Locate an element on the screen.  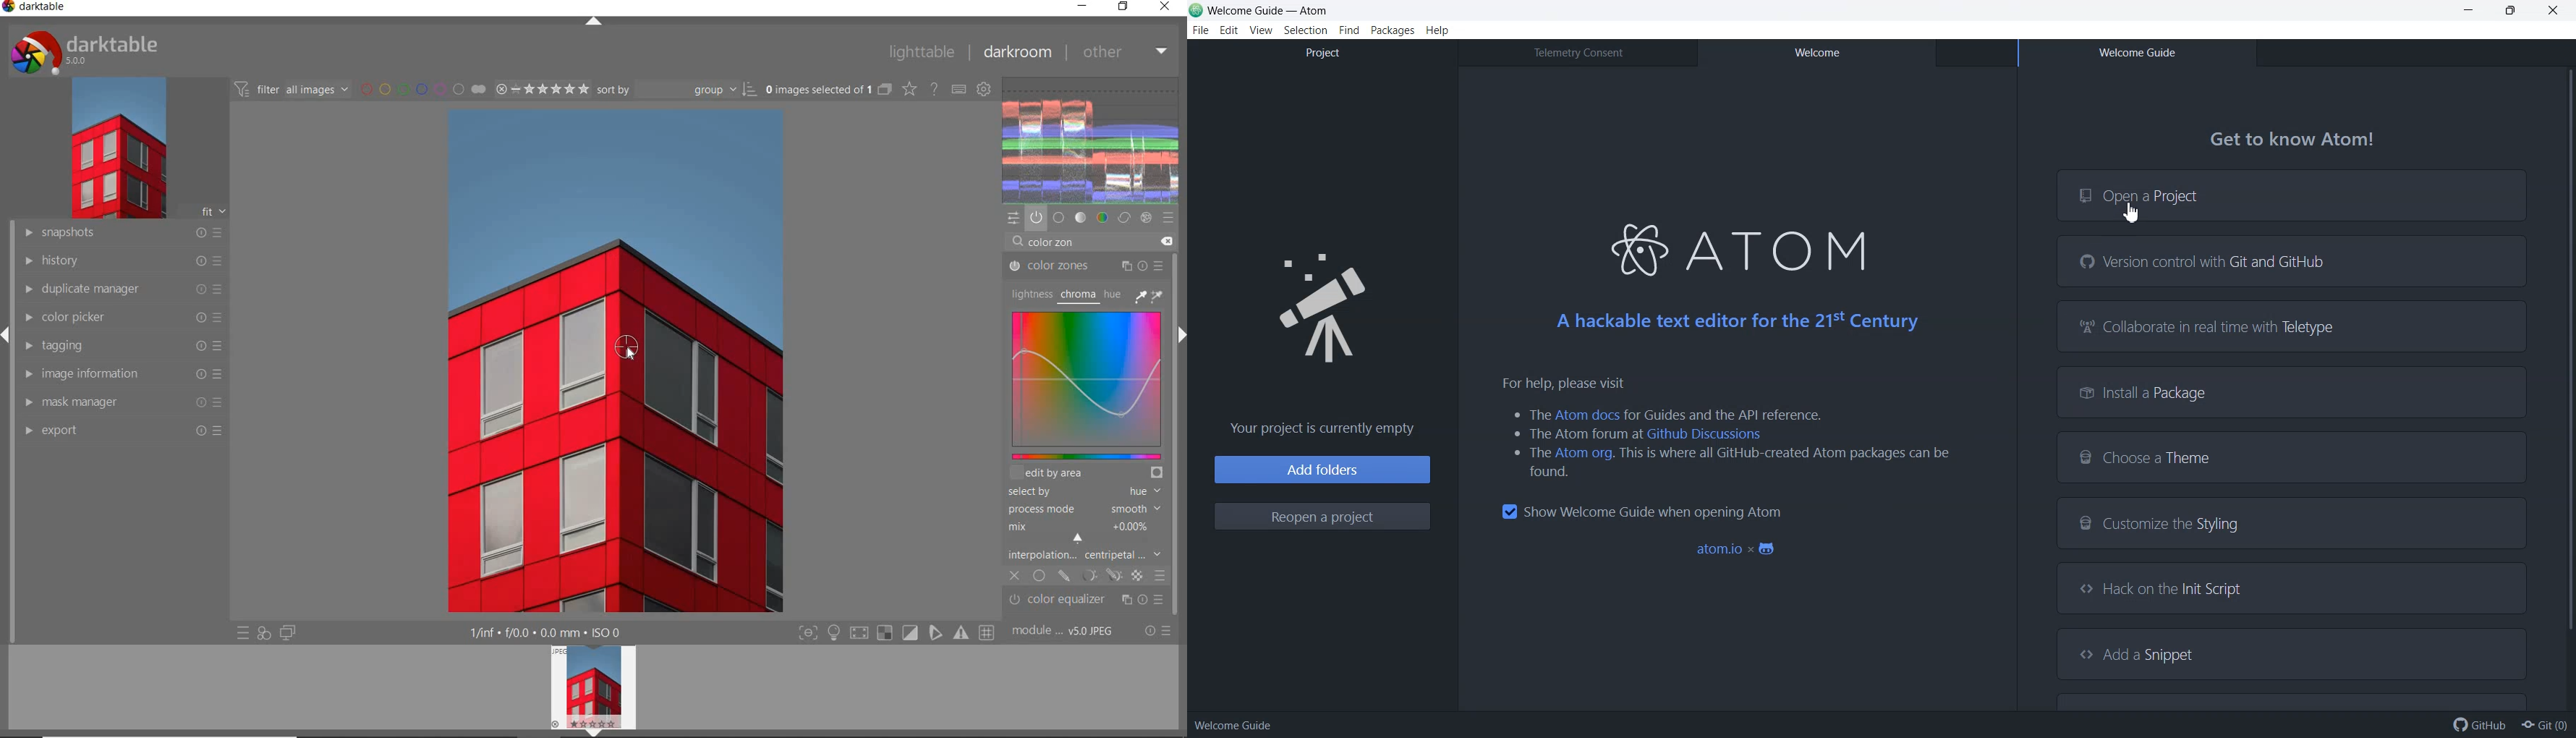
system logo & name is located at coordinates (87, 52).